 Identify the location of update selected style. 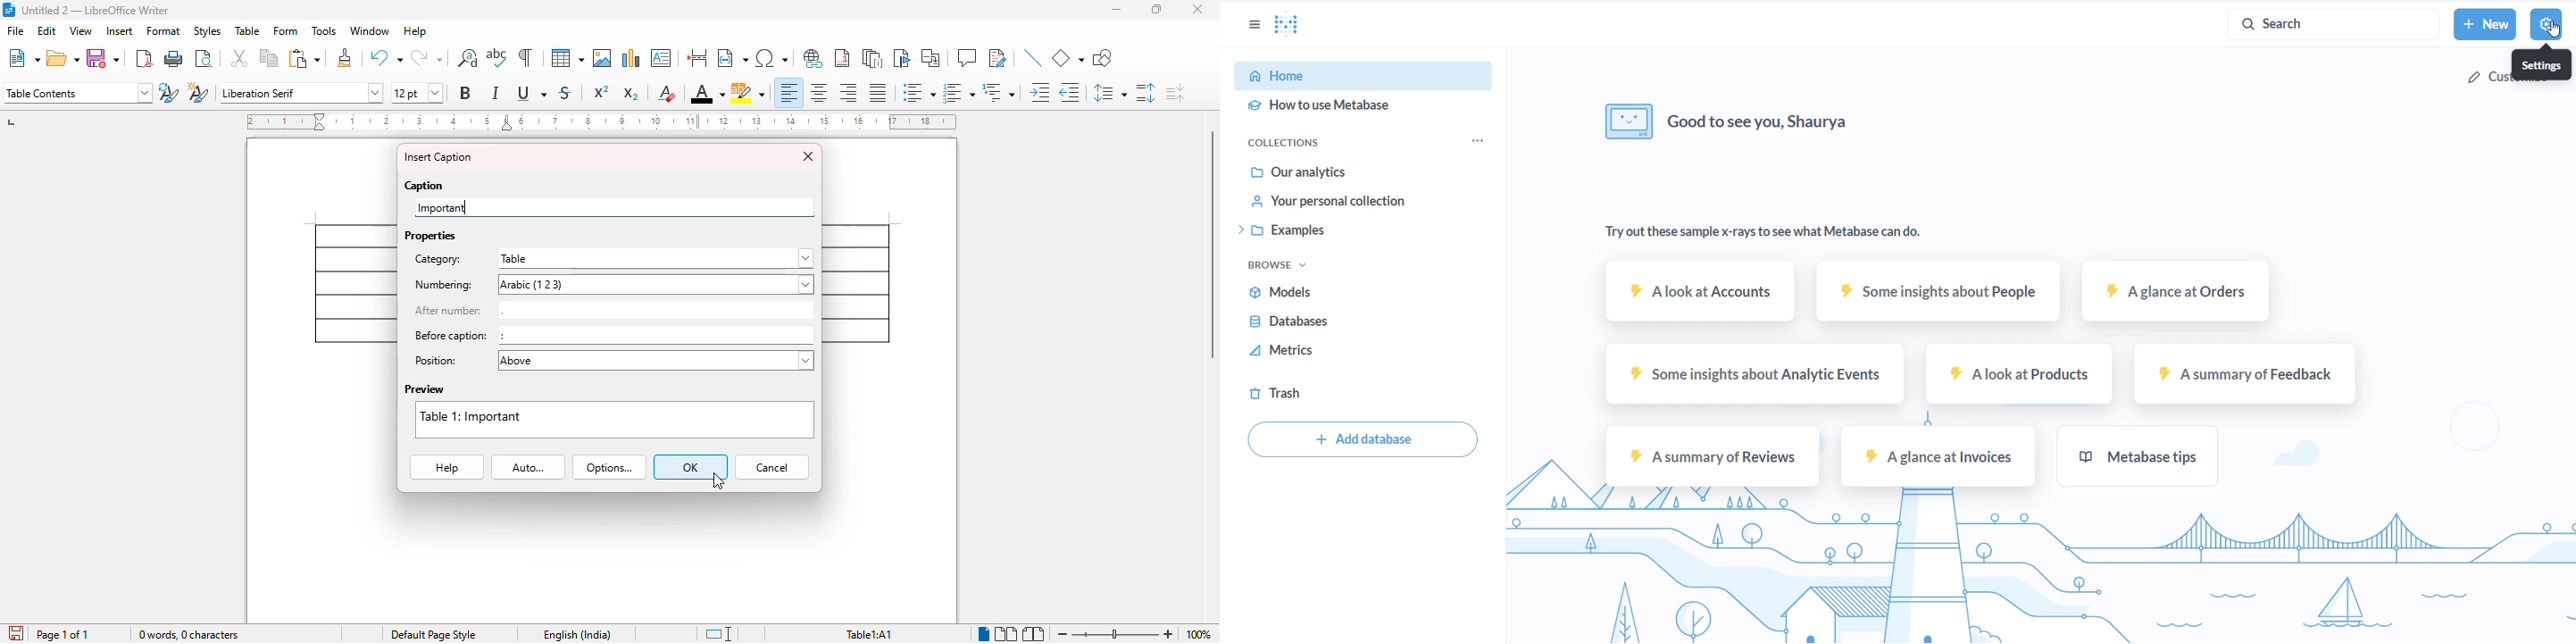
(168, 92).